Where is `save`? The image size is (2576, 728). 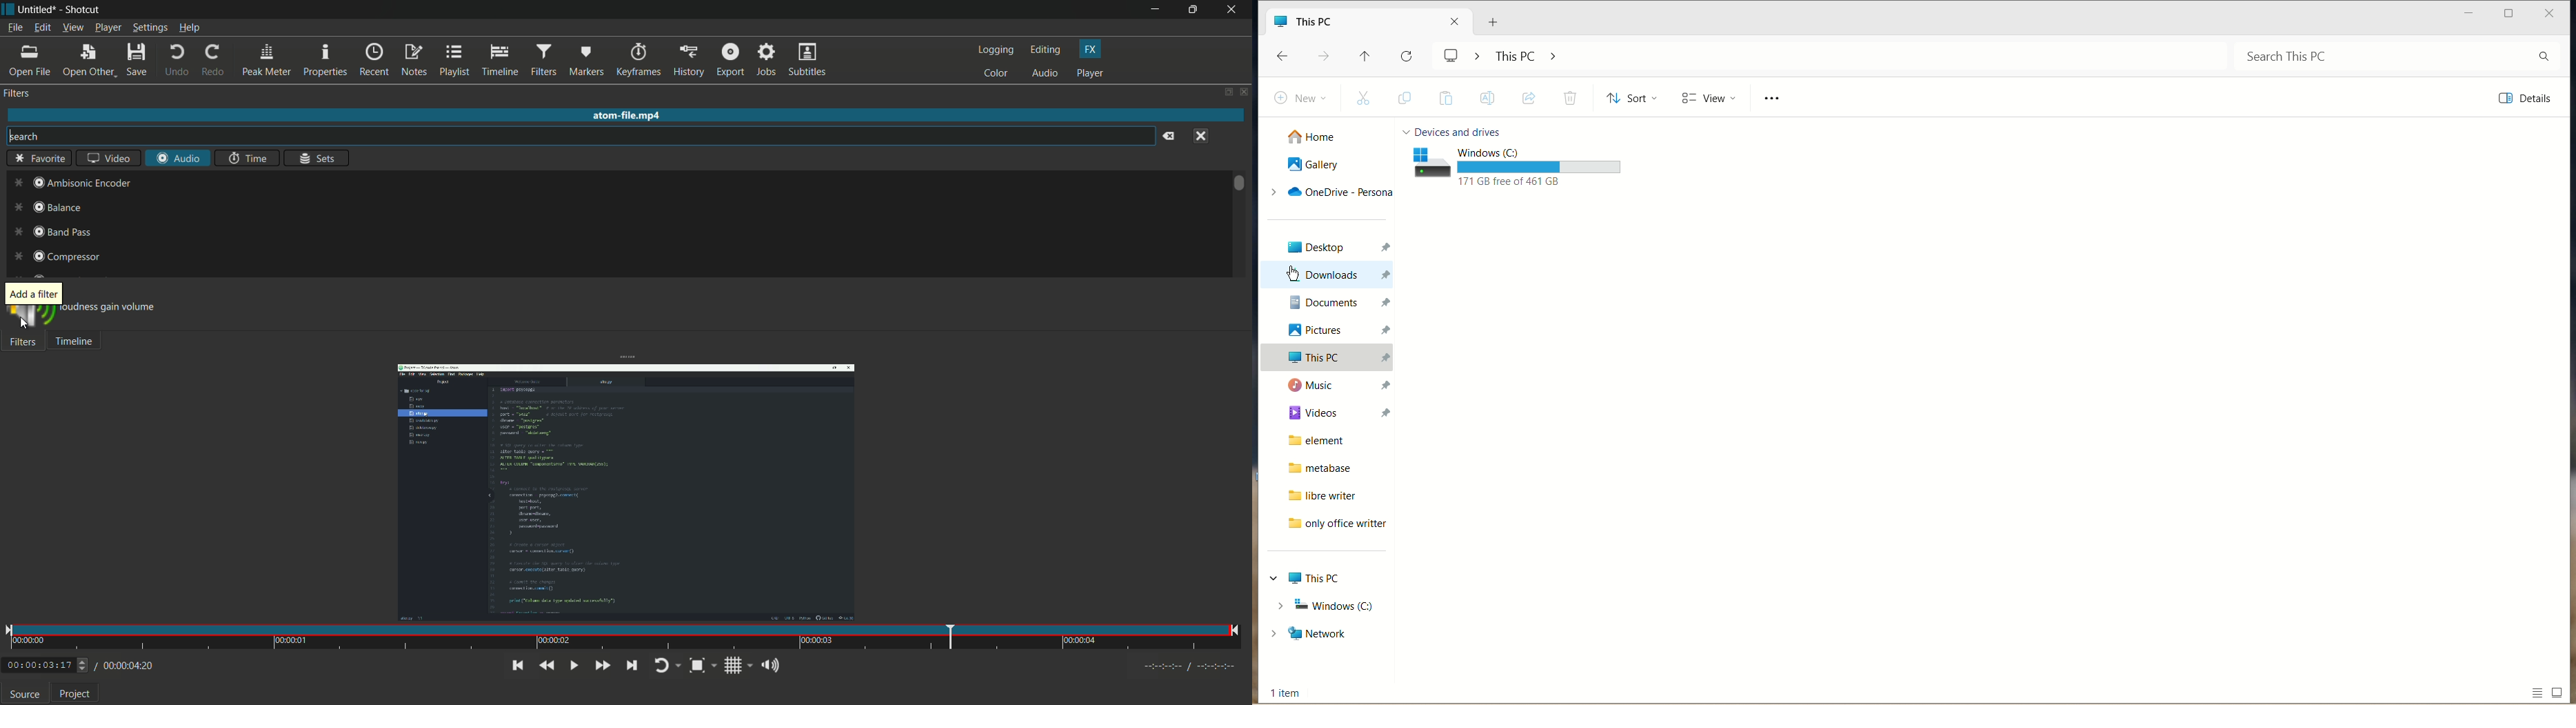 save is located at coordinates (136, 61).